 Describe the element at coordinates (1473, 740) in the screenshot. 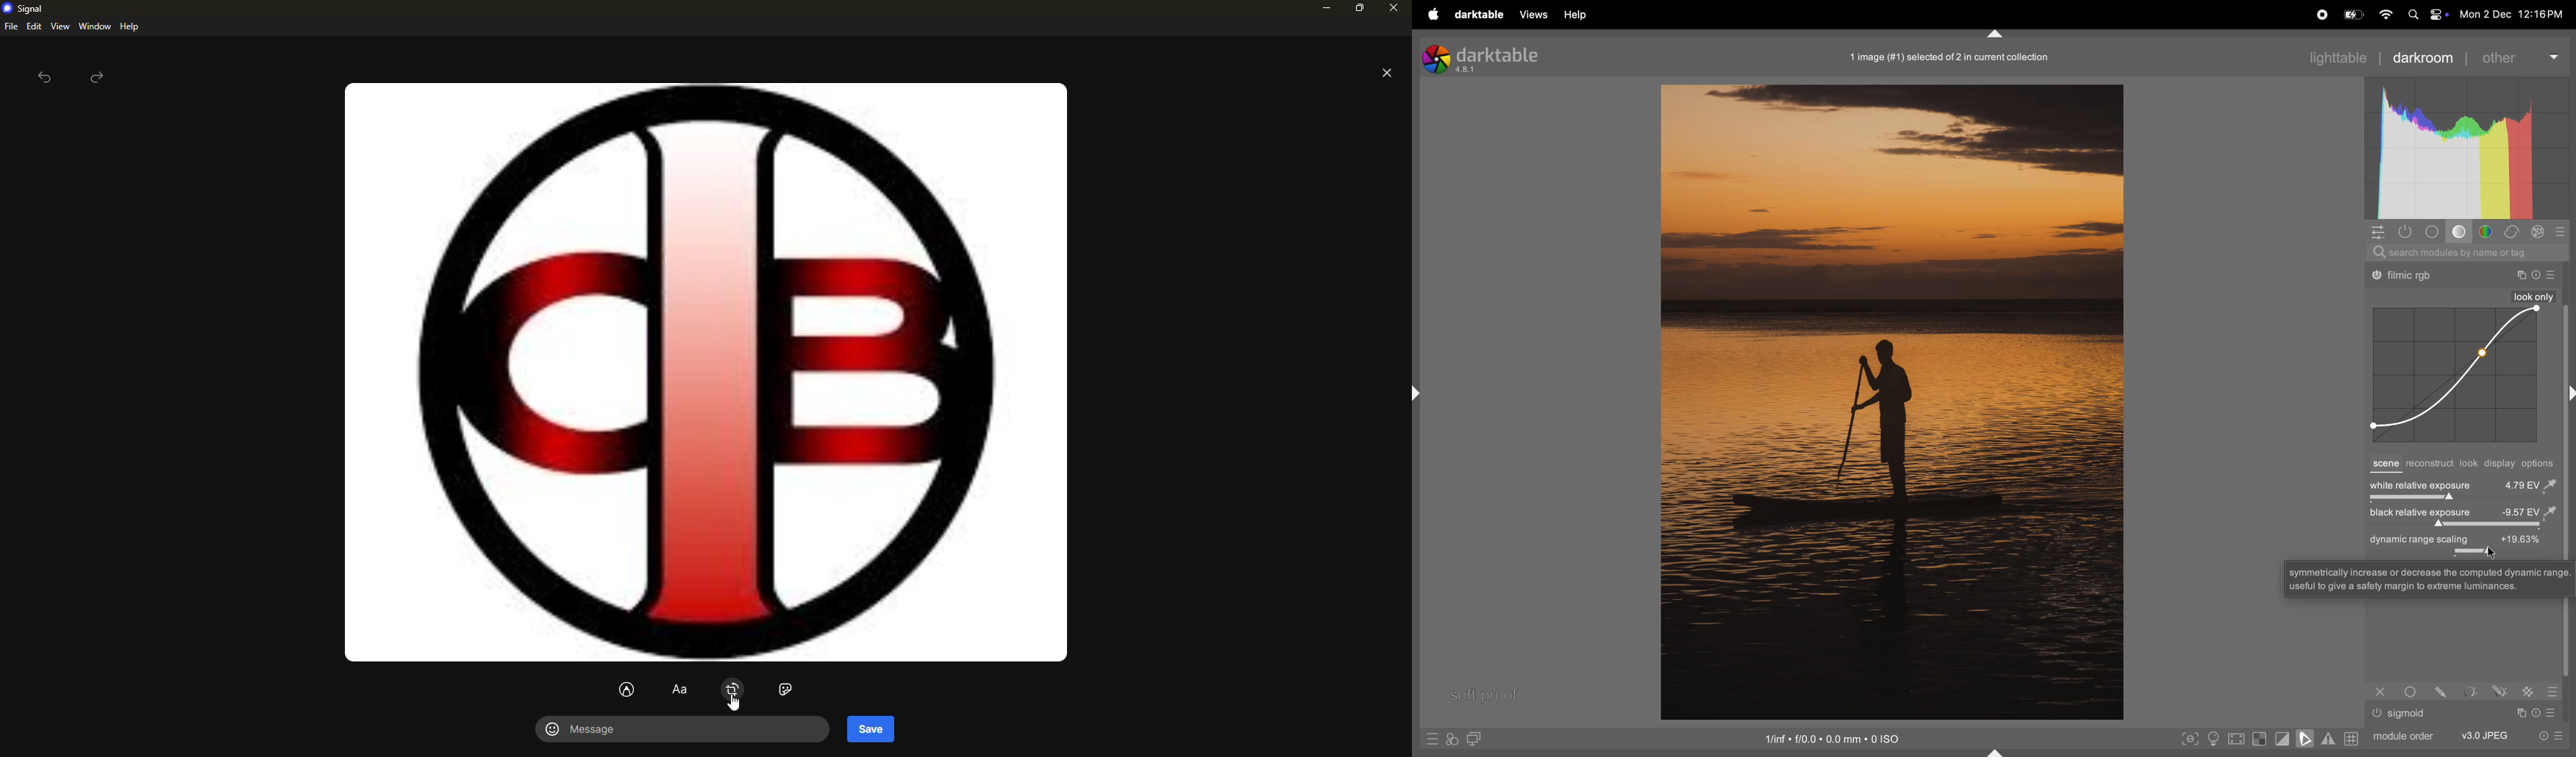

I see `double window` at that location.